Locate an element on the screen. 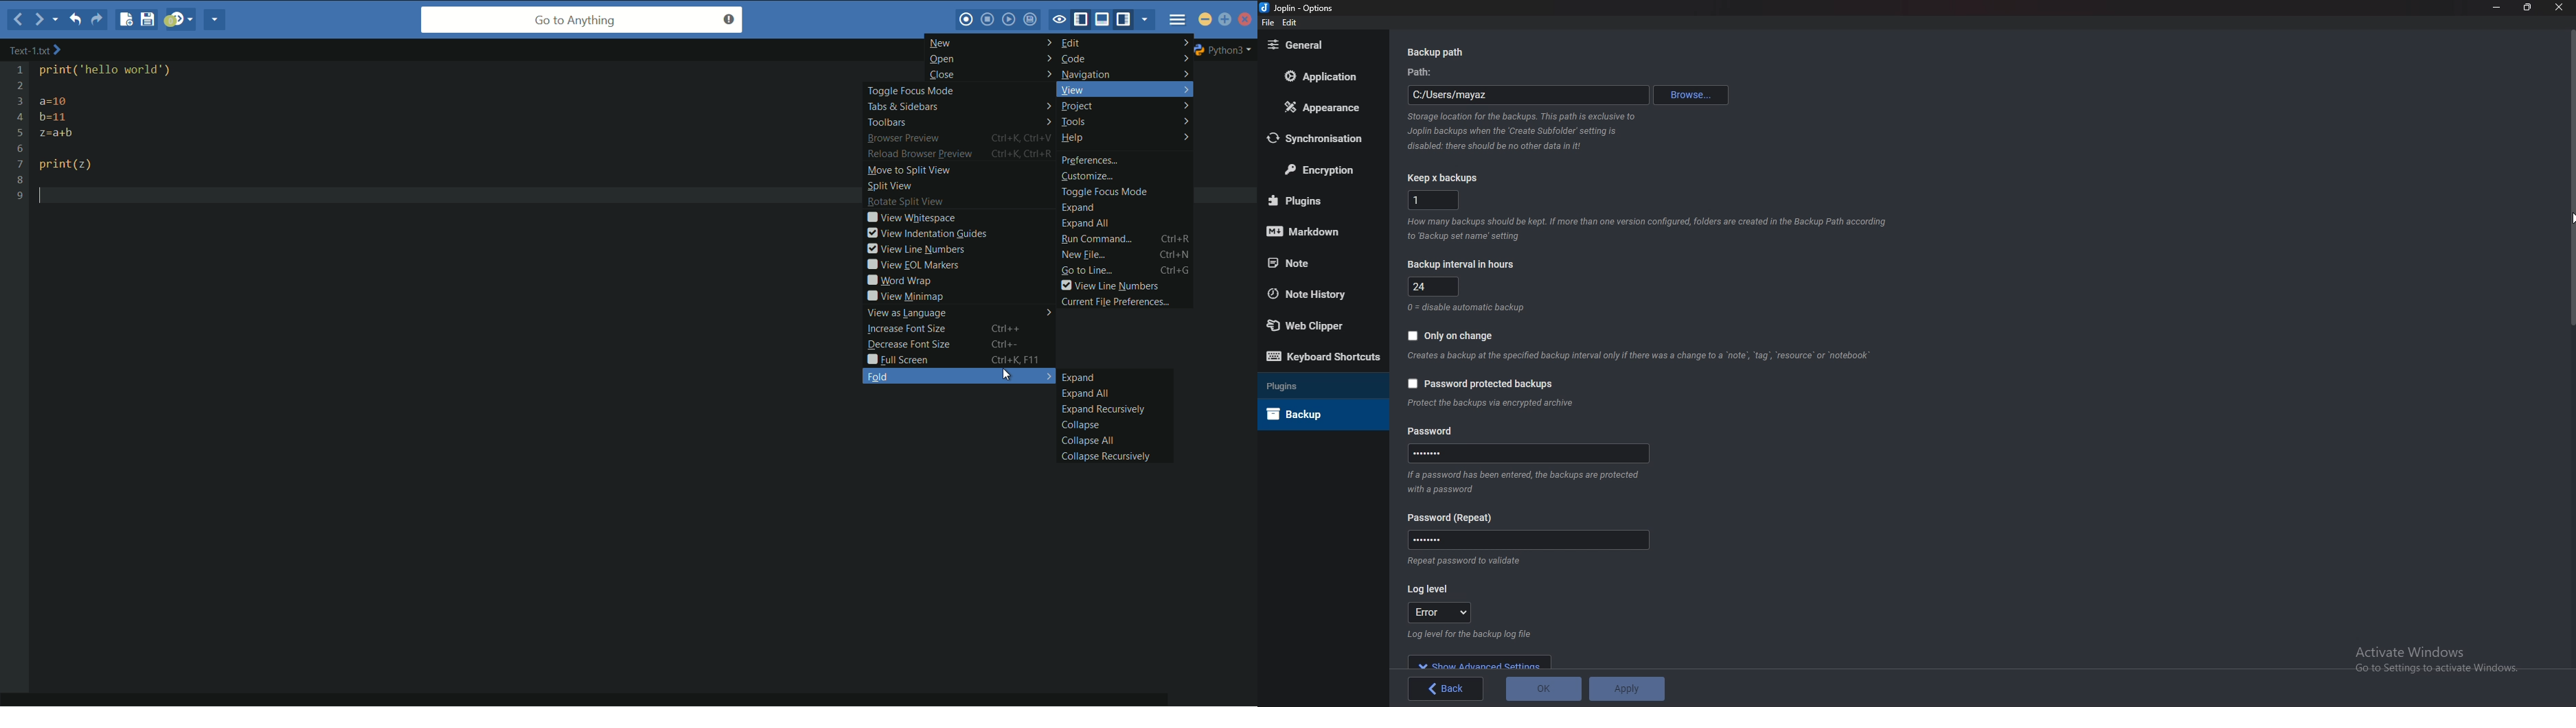 This screenshot has width=2576, height=728. Browse is located at coordinates (1692, 95).